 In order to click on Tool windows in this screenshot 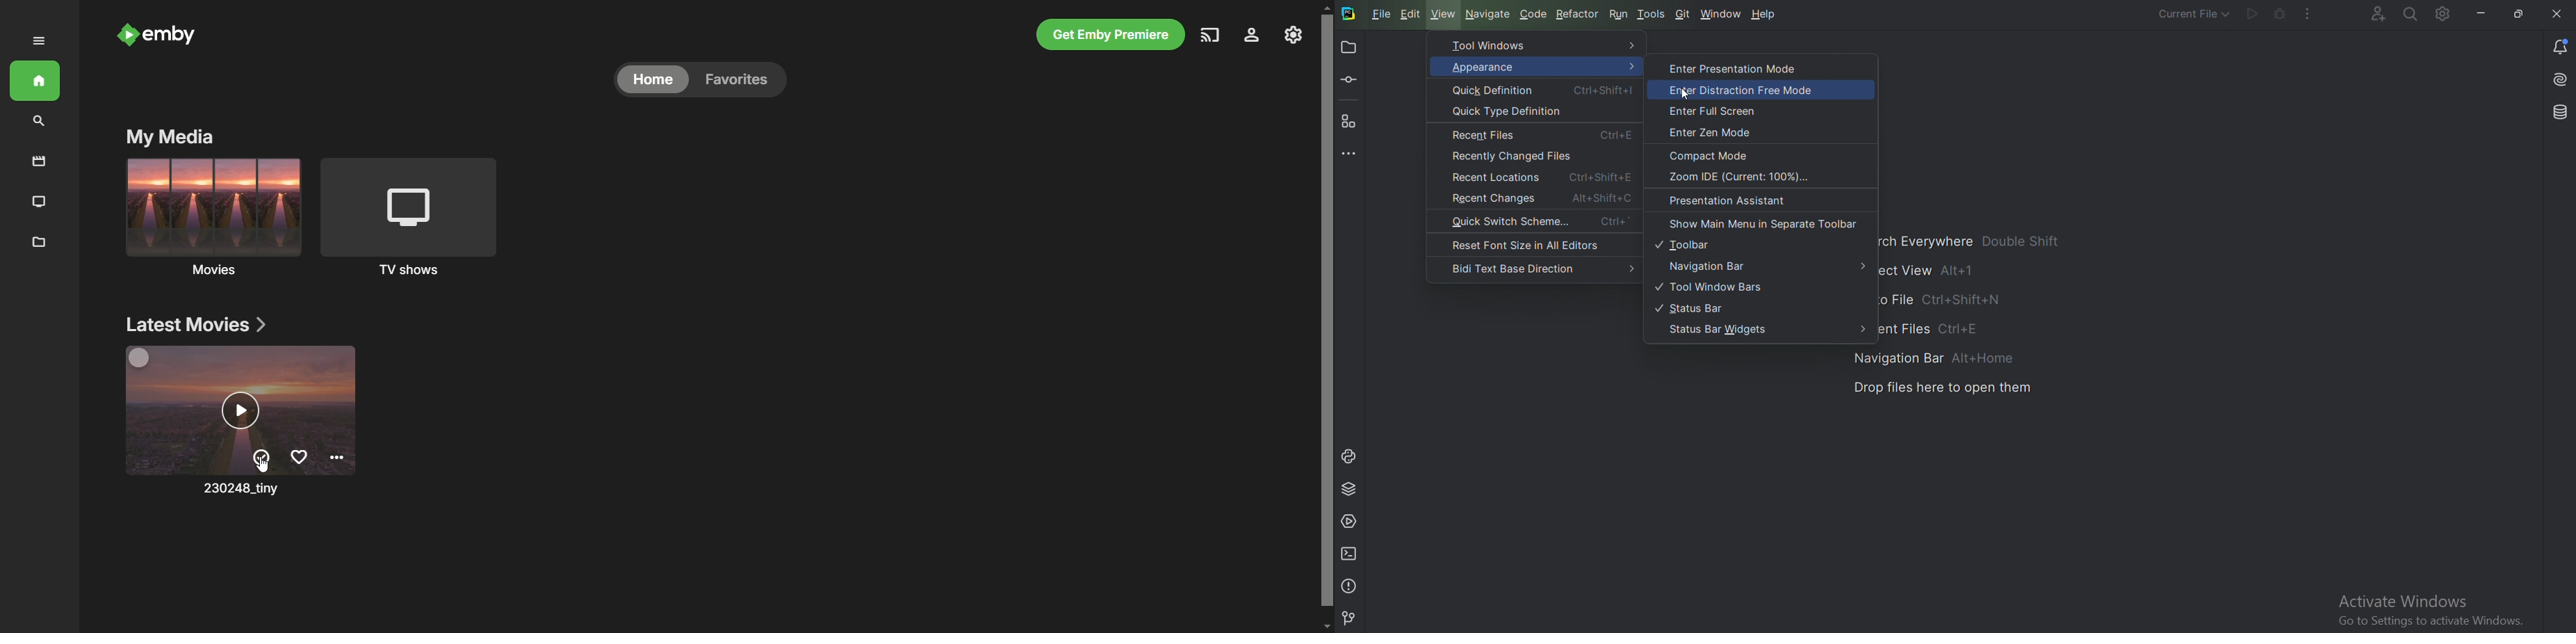, I will do `click(1539, 47)`.